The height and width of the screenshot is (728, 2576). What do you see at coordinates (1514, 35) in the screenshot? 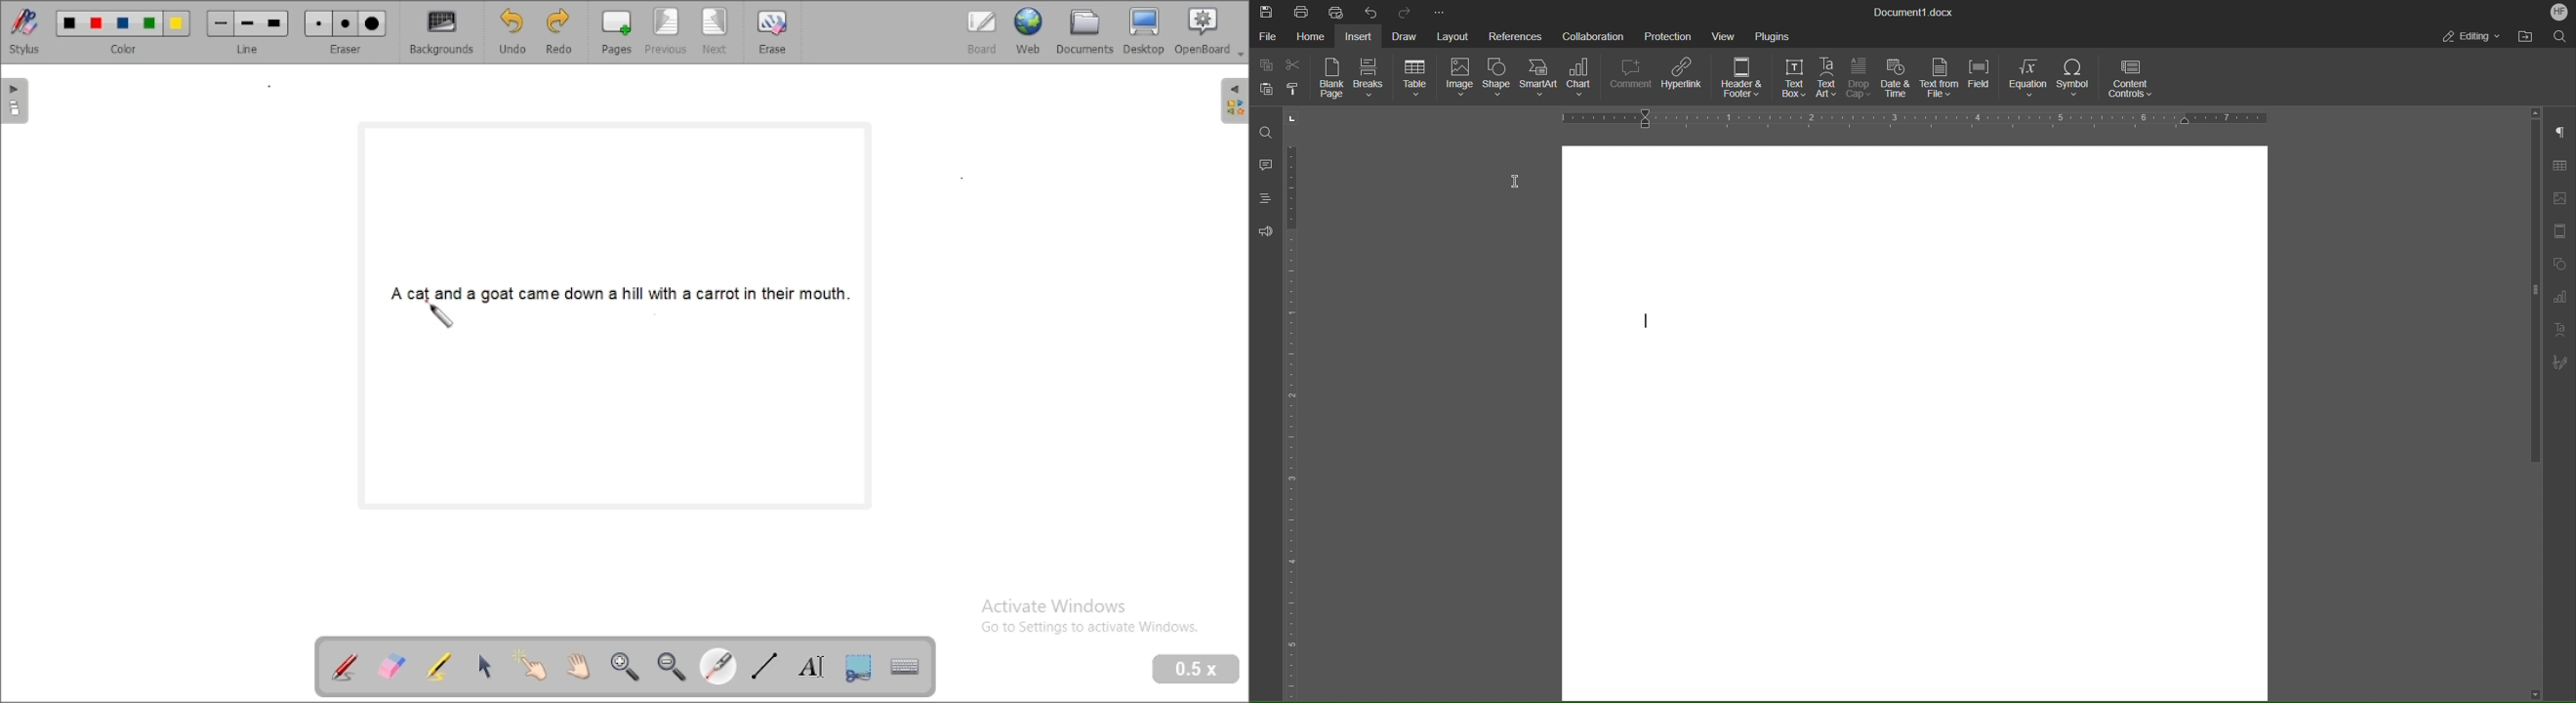
I see `References` at bounding box center [1514, 35].